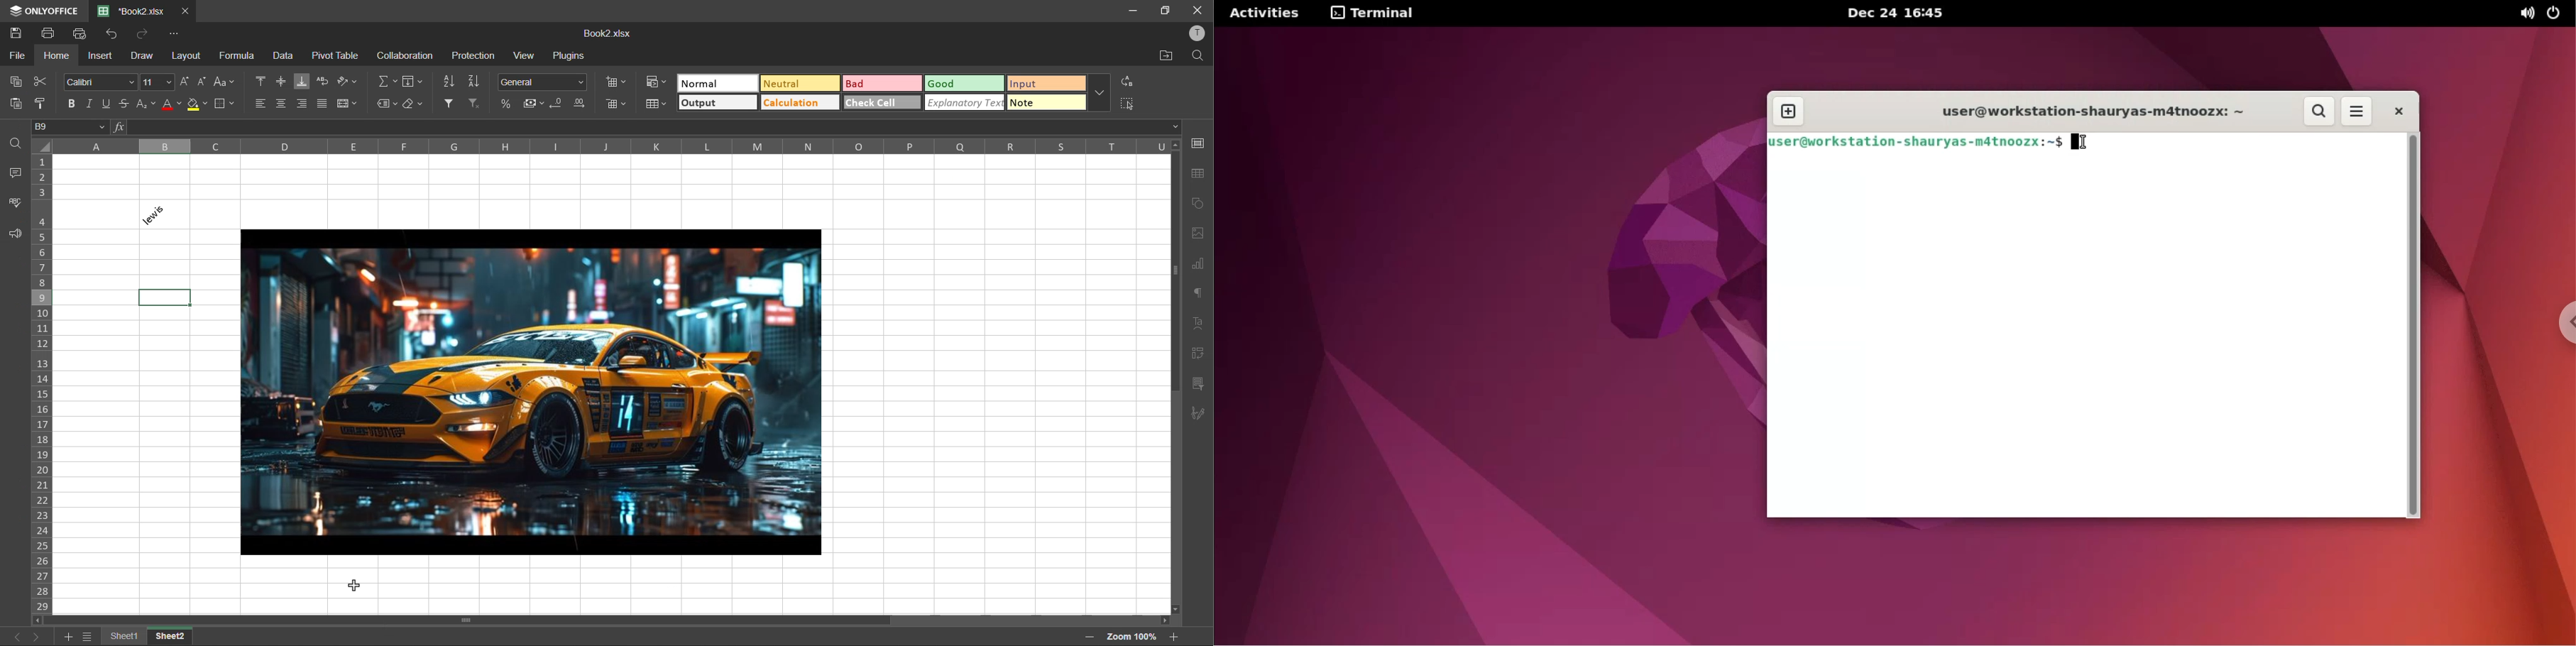  I want to click on file, so click(16, 56).